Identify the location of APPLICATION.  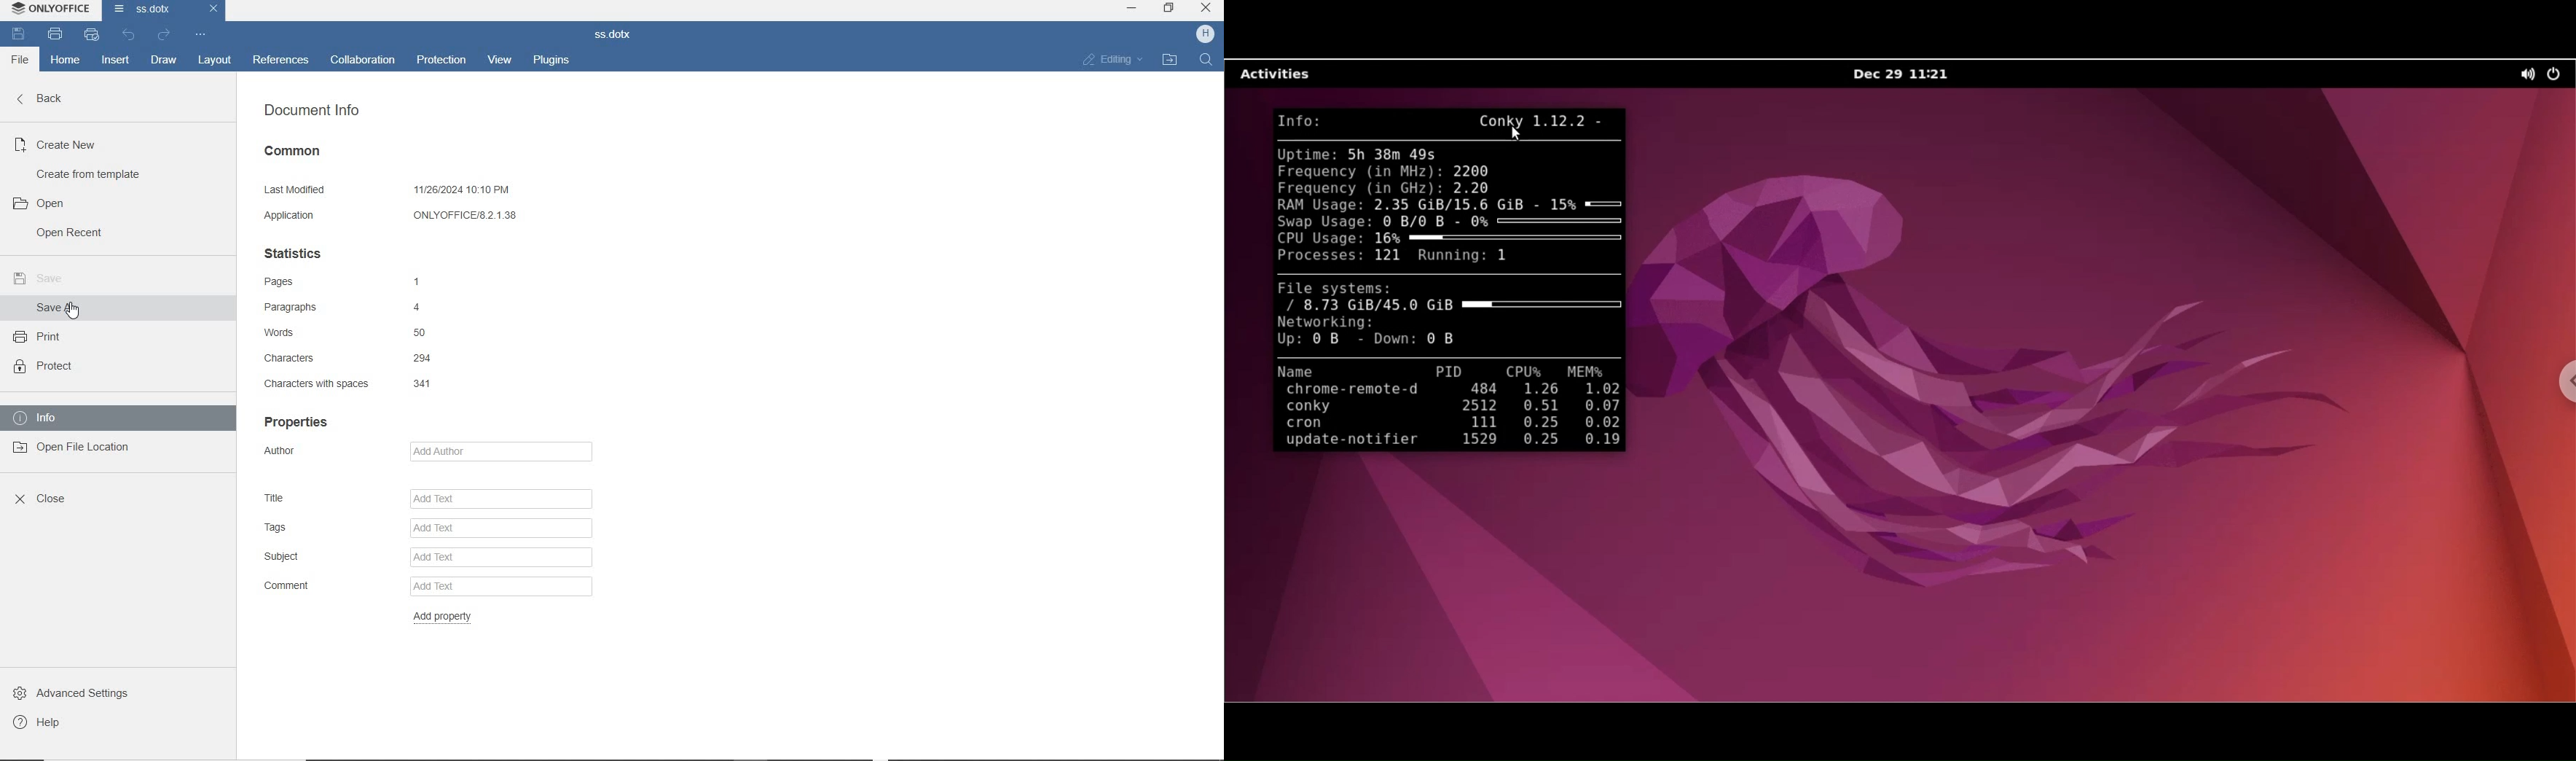
(400, 215).